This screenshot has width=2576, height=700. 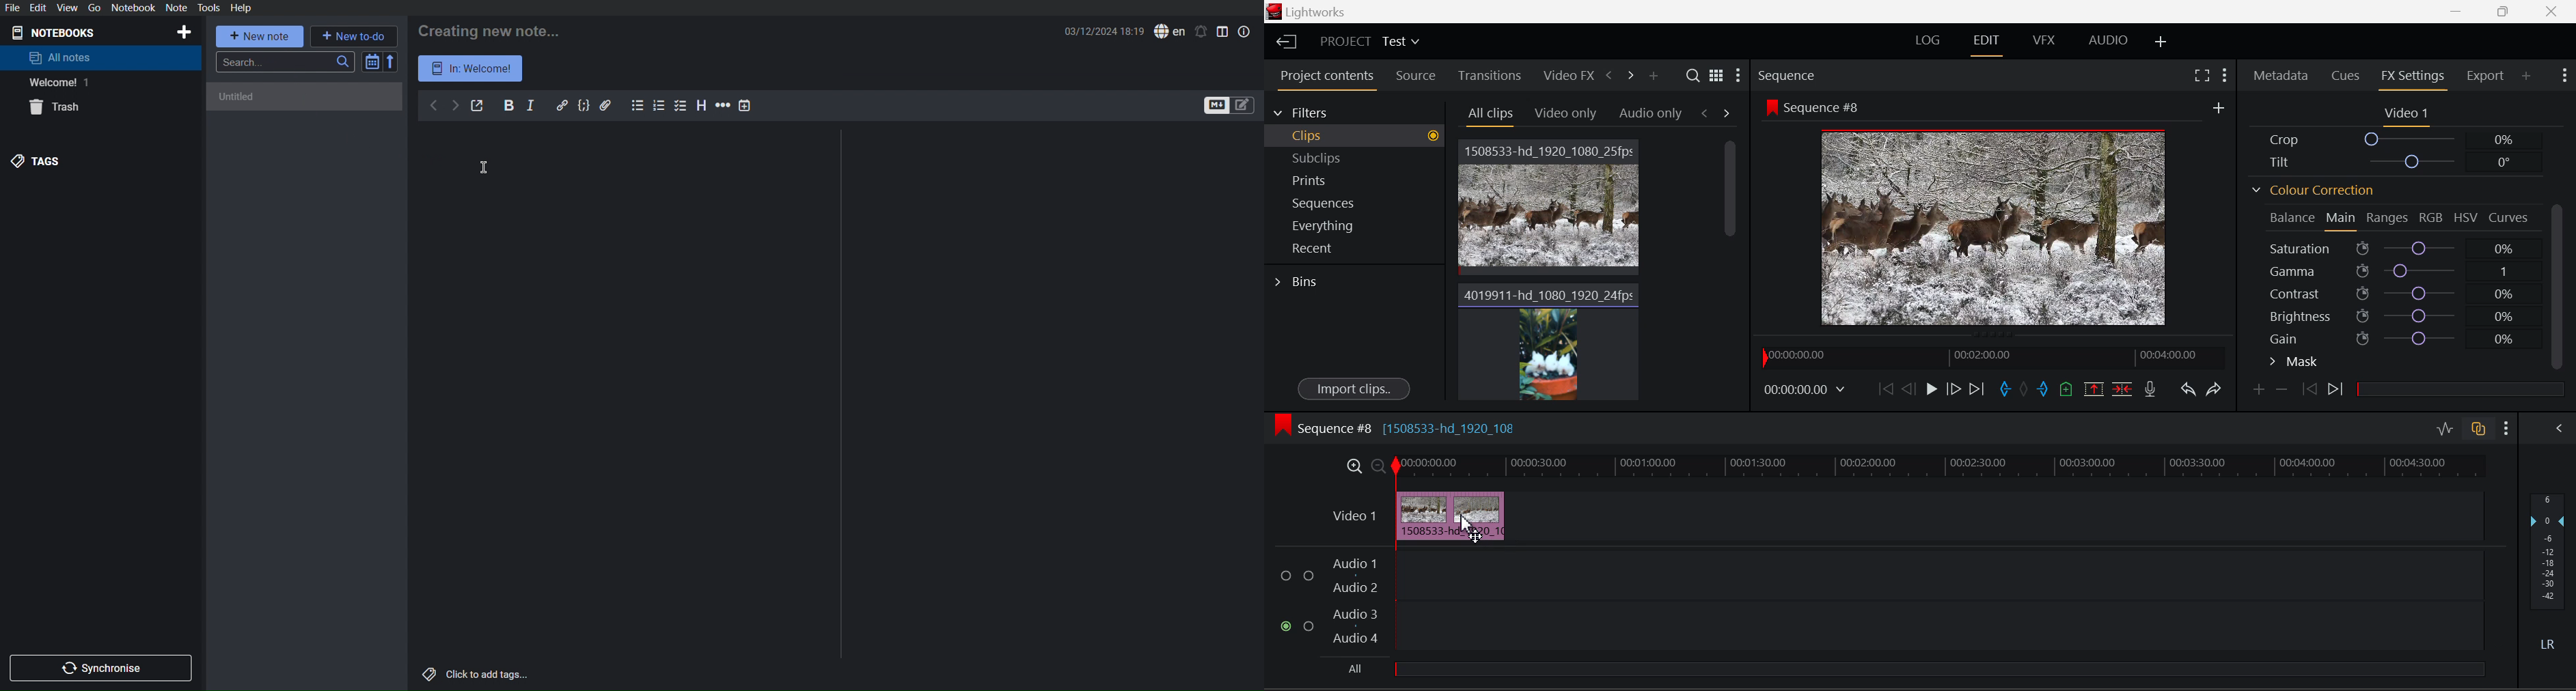 What do you see at coordinates (1201, 32) in the screenshot?
I see `Notifications` at bounding box center [1201, 32].